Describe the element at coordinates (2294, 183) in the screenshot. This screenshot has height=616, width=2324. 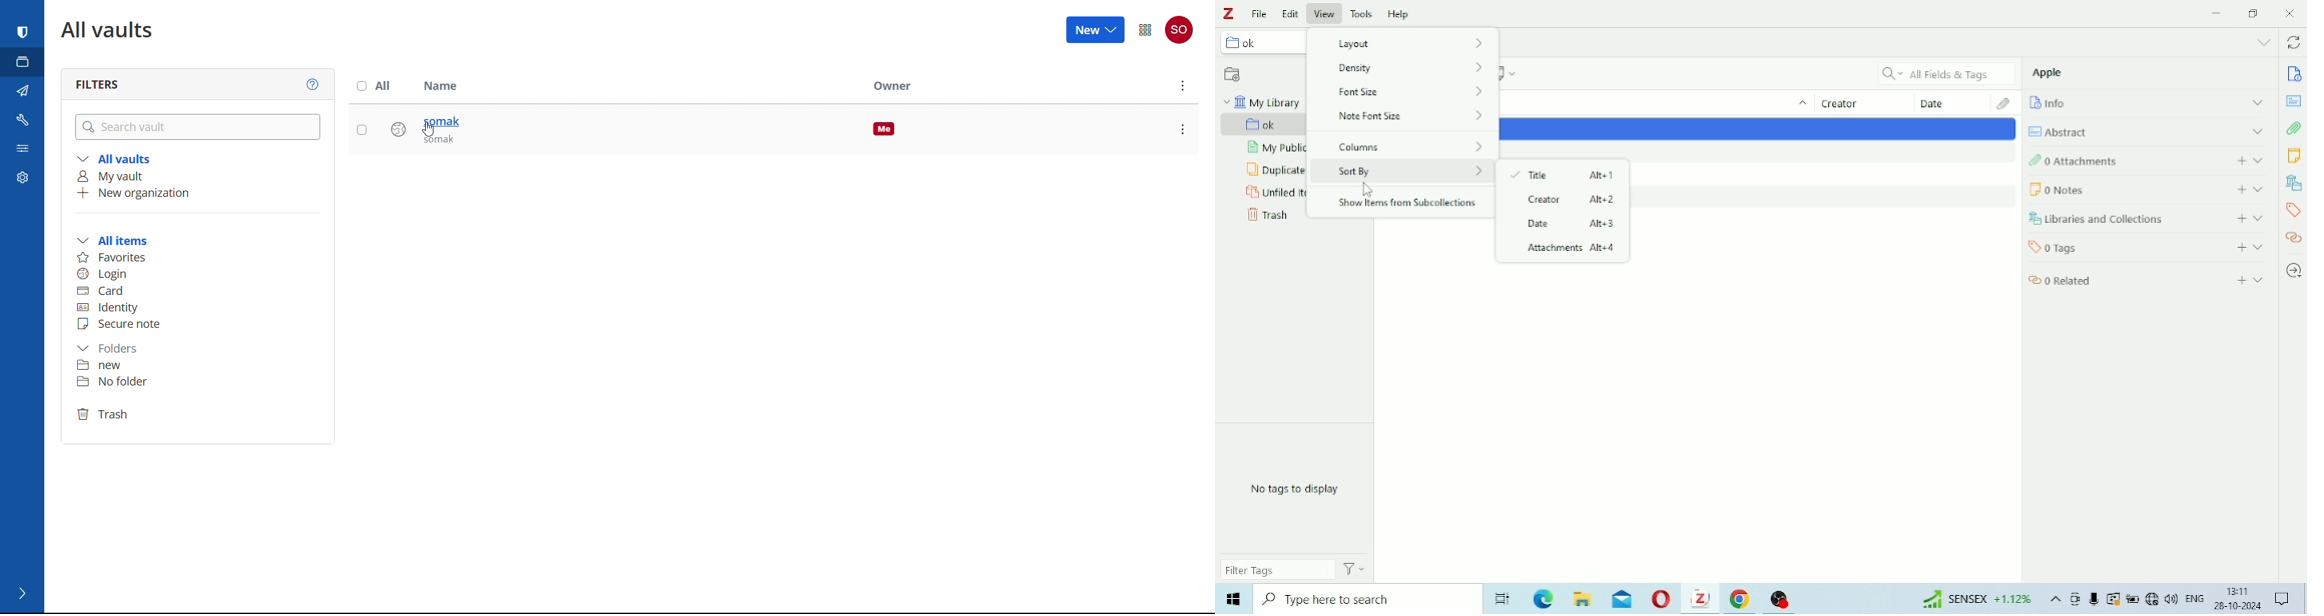
I see `Libraries and collections` at that location.